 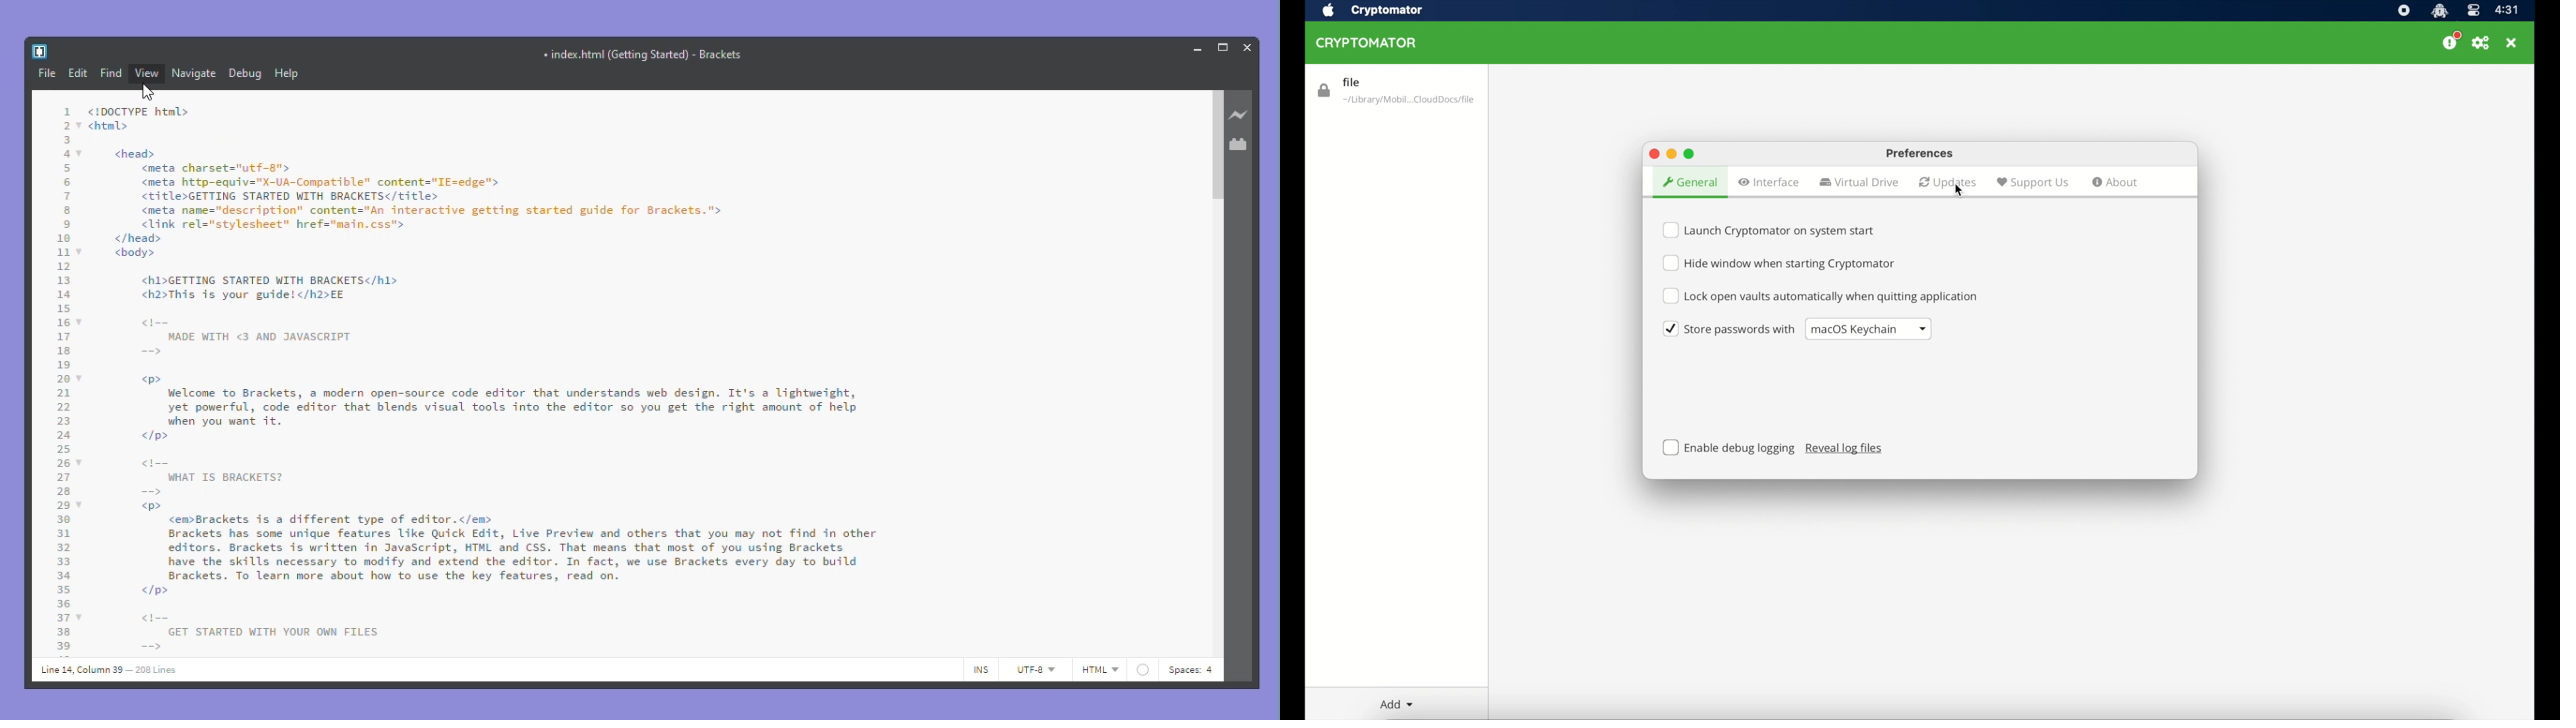 I want to click on <!-- MADE WITH <3 AND JAVASCRIPT -->, so click(x=247, y=336).